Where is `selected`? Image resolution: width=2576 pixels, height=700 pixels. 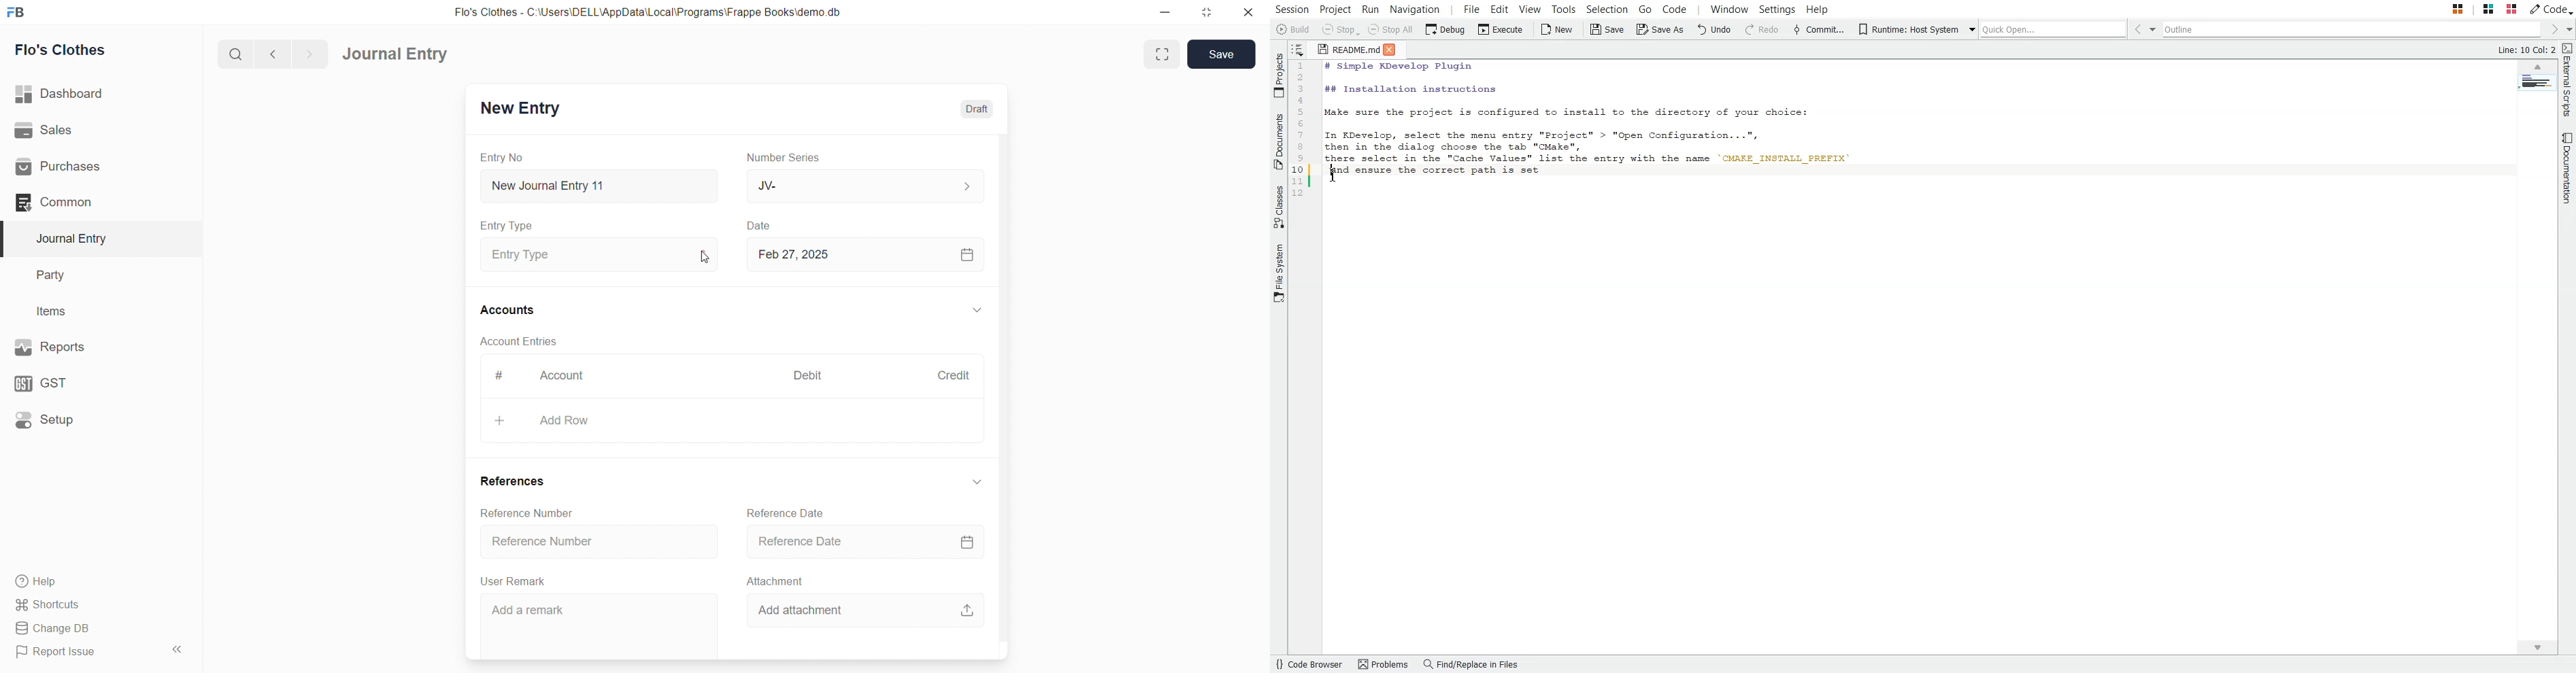 selected is located at coordinates (8, 238).